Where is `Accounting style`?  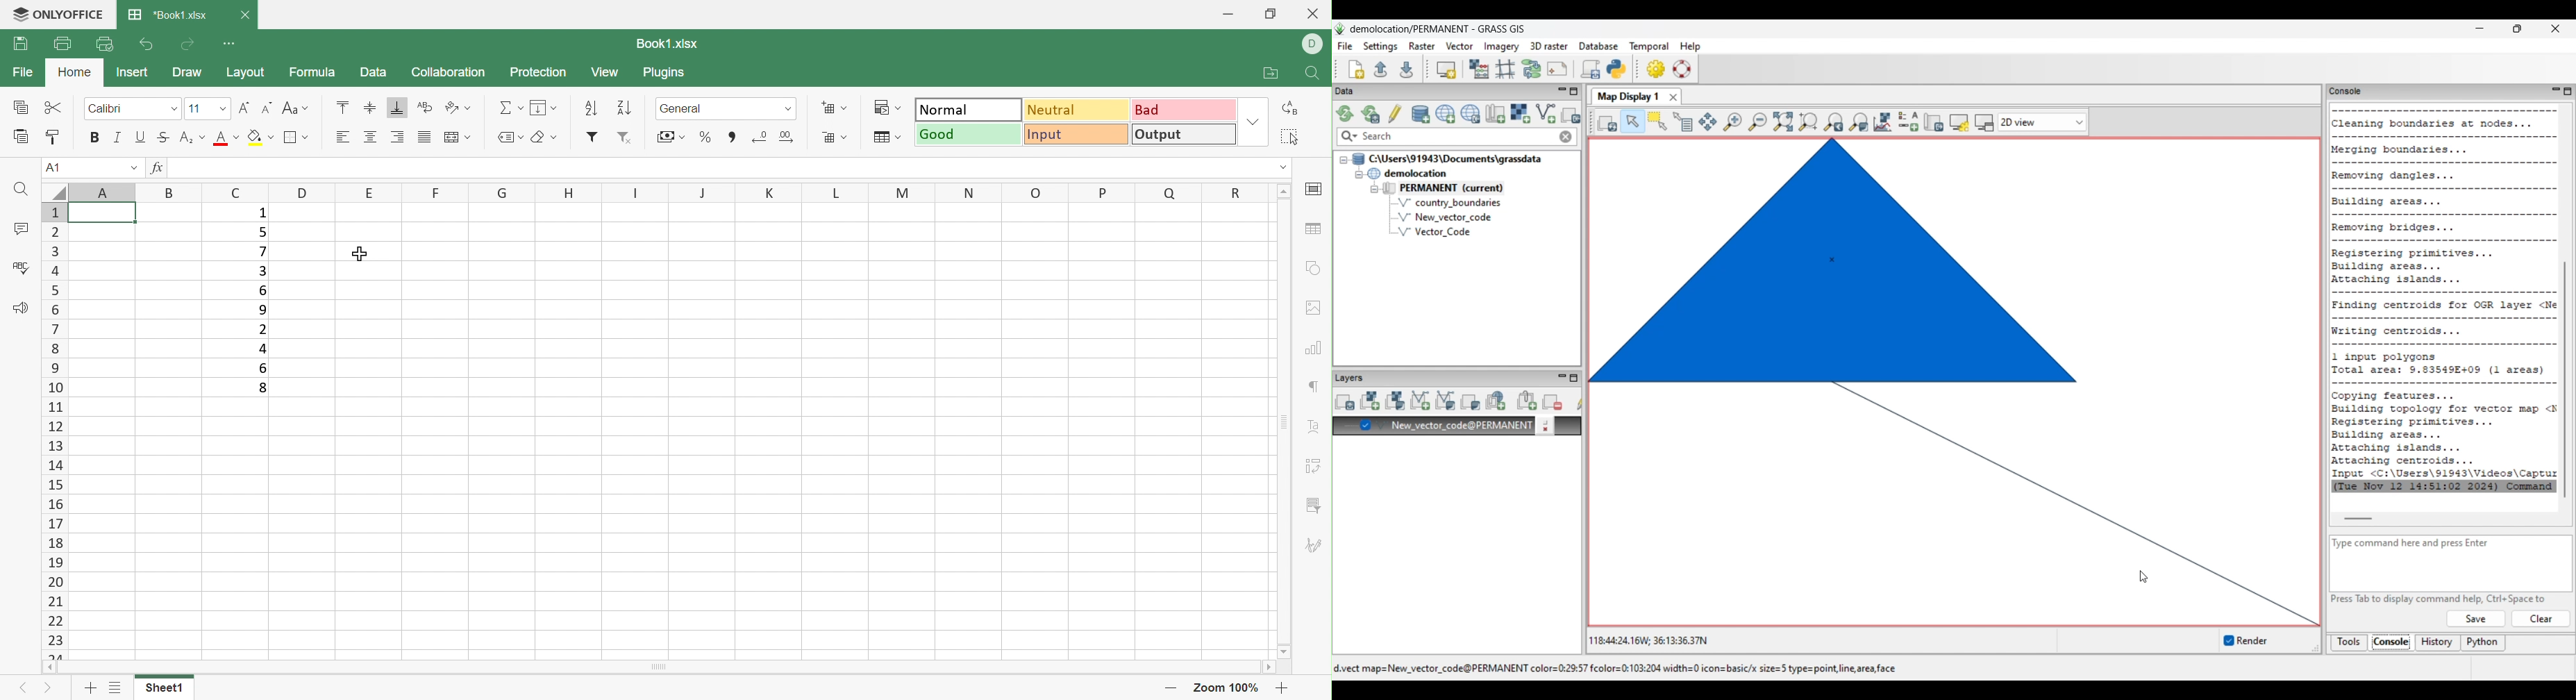 Accounting style is located at coordinates (673, 138).